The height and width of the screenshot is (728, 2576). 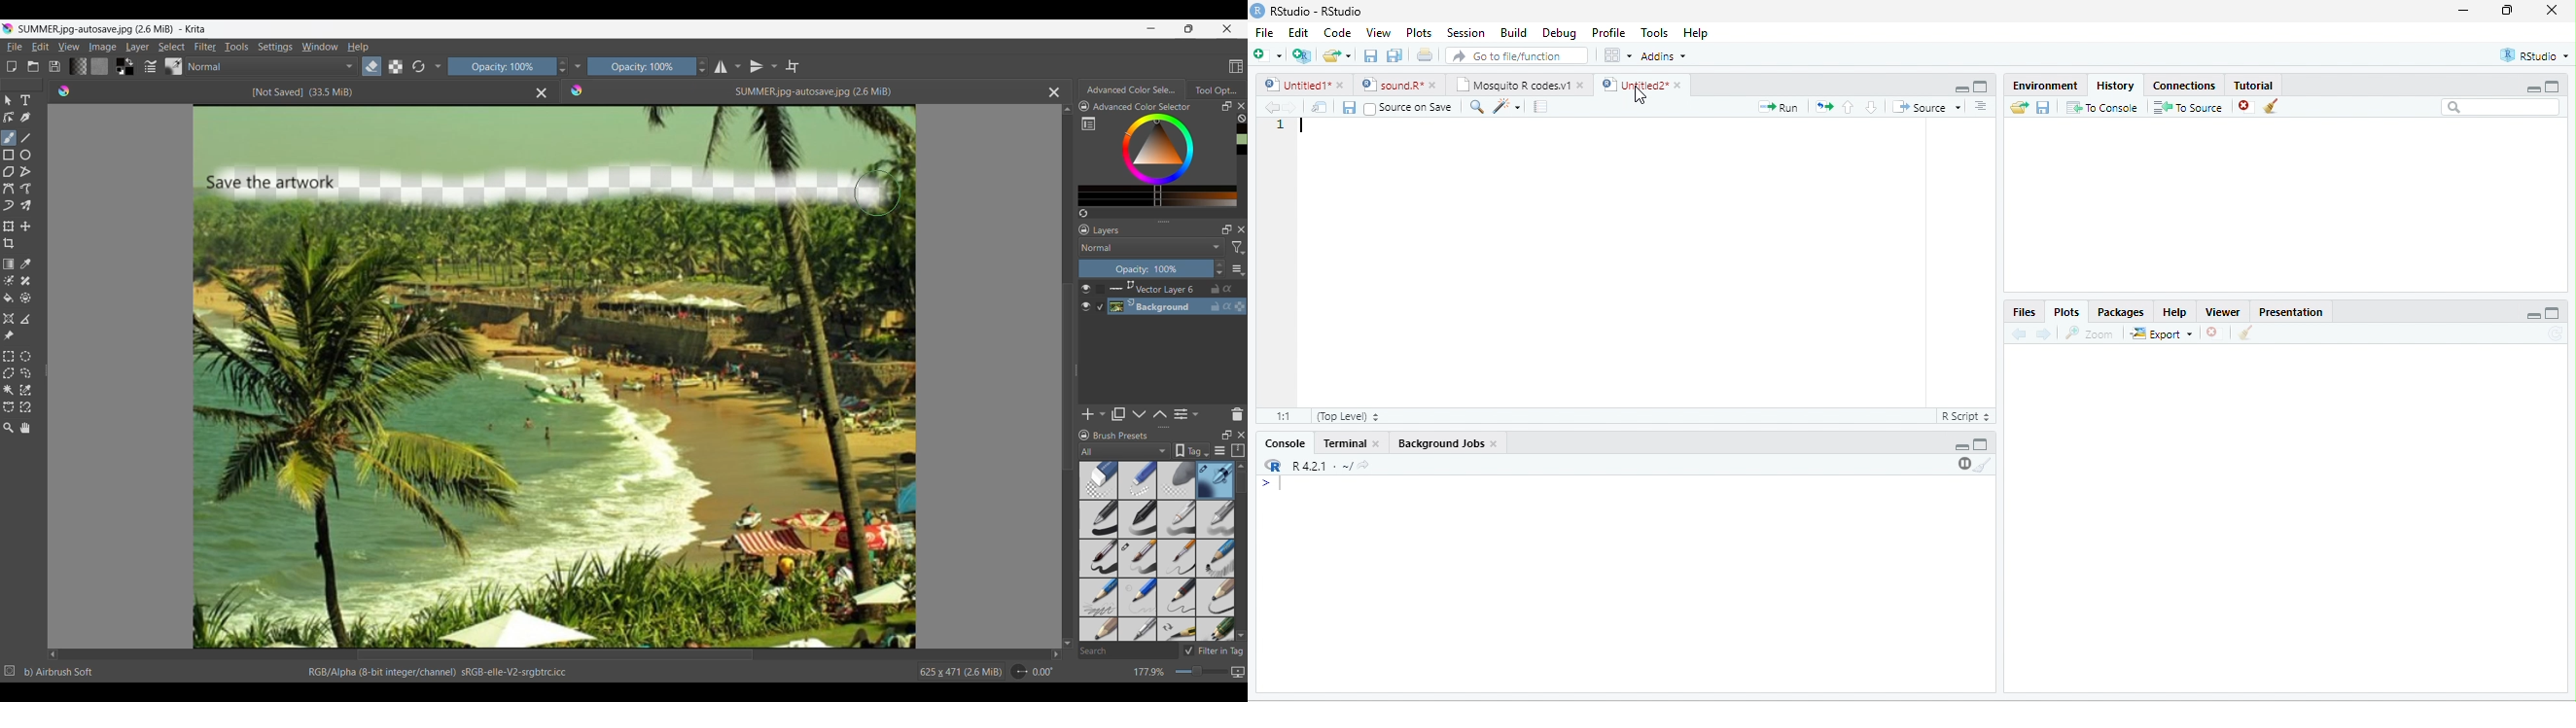 I want to click on 1, so click(x=1281, y=125).